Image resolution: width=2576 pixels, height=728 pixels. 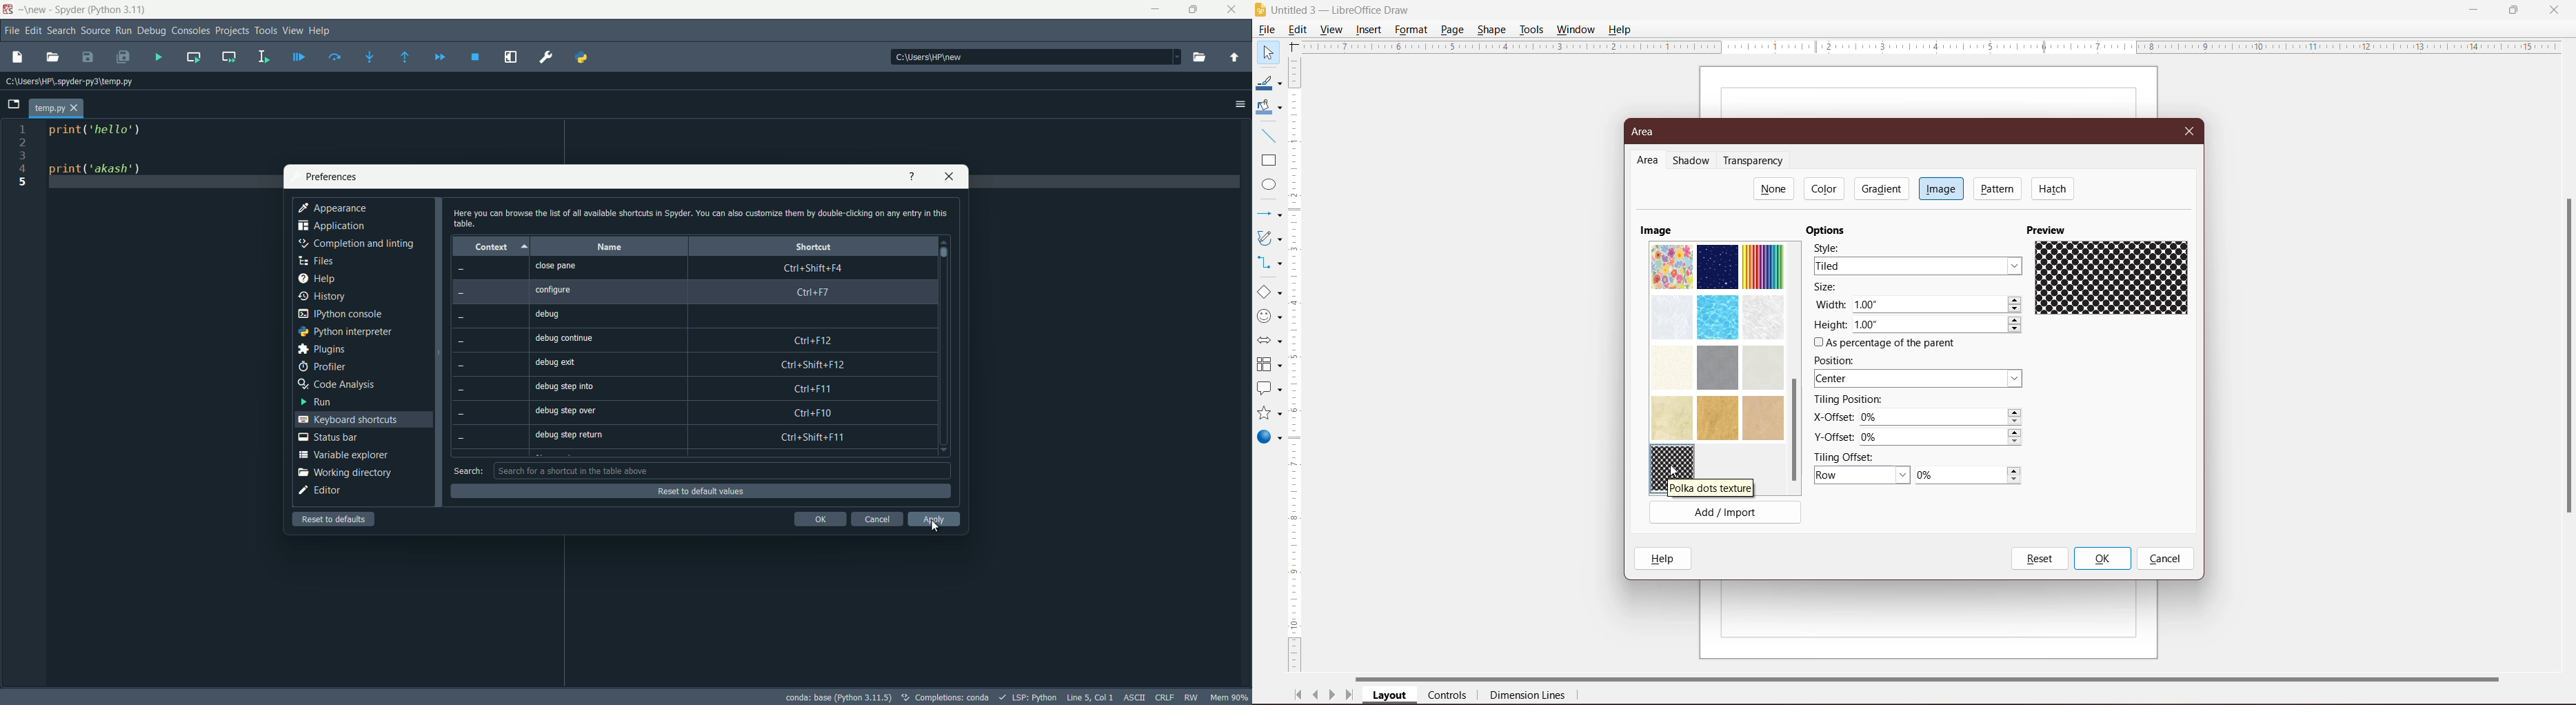 I want to click on Horizontal Ruler, so click(x=1931, y=46).